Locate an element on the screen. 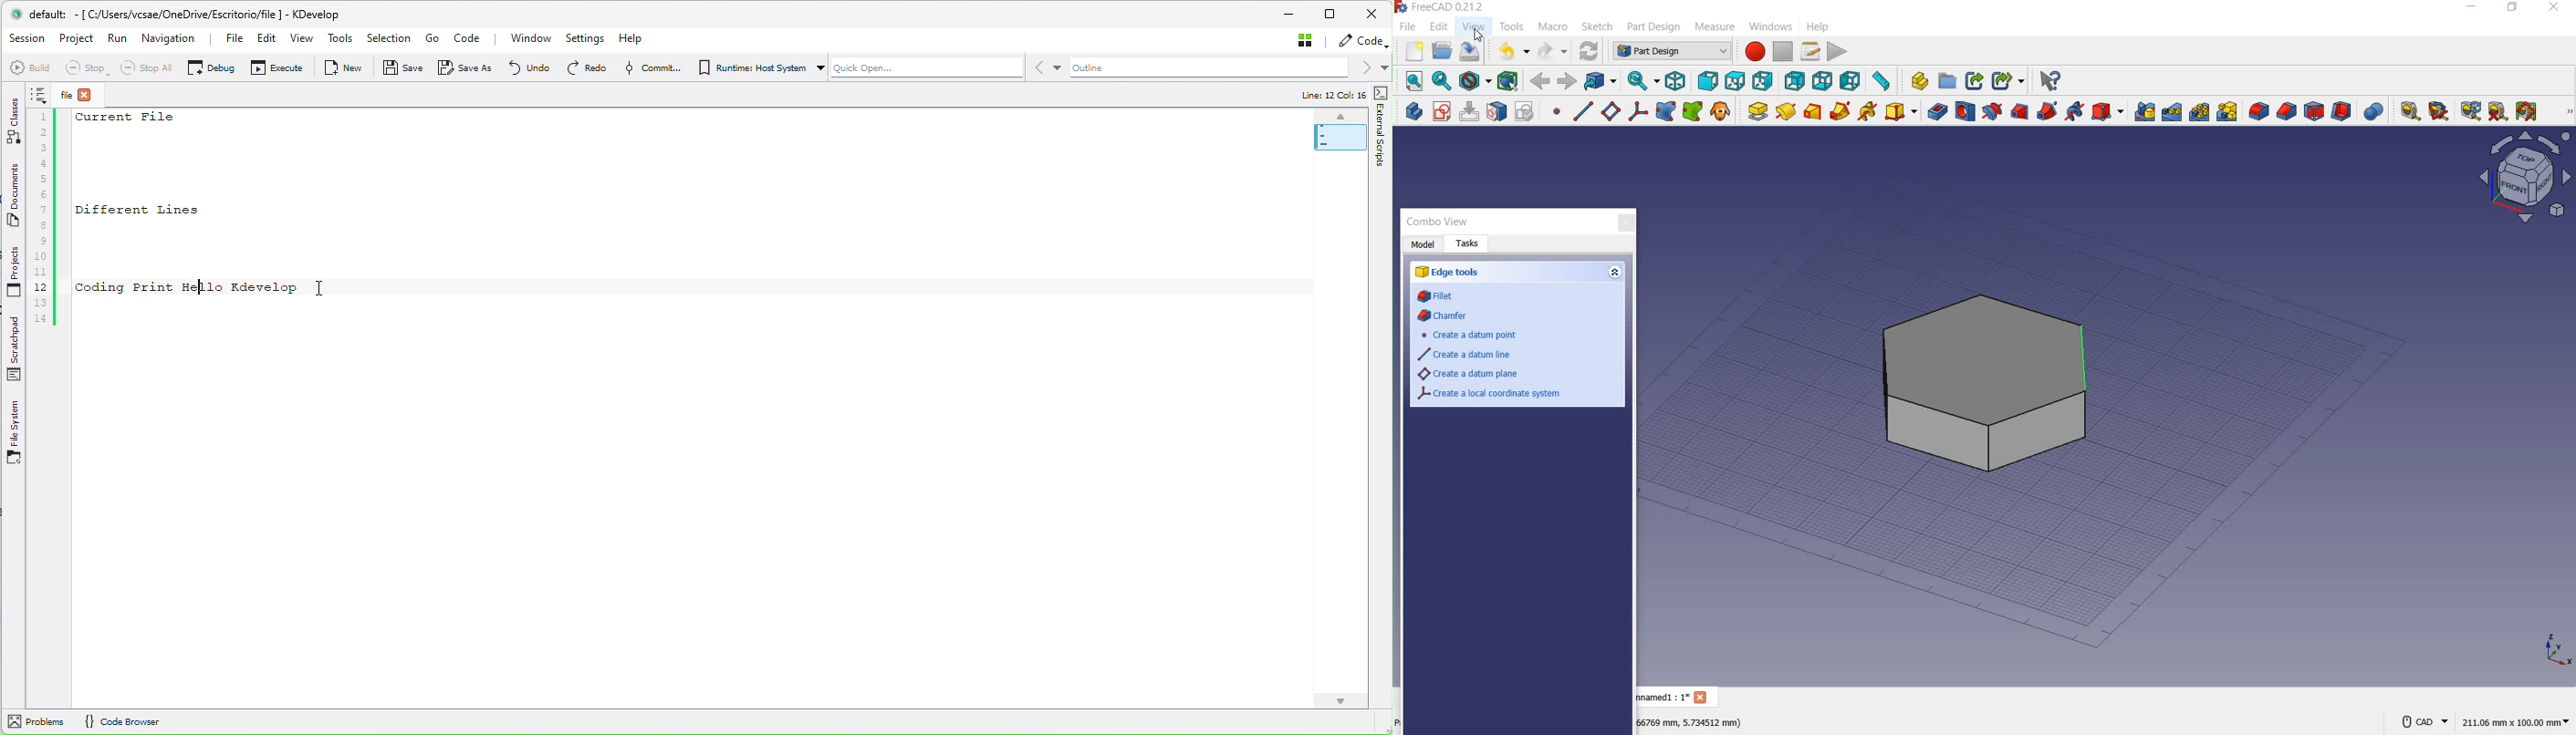  subtractive pipe is located at coordinates (2048, 112).